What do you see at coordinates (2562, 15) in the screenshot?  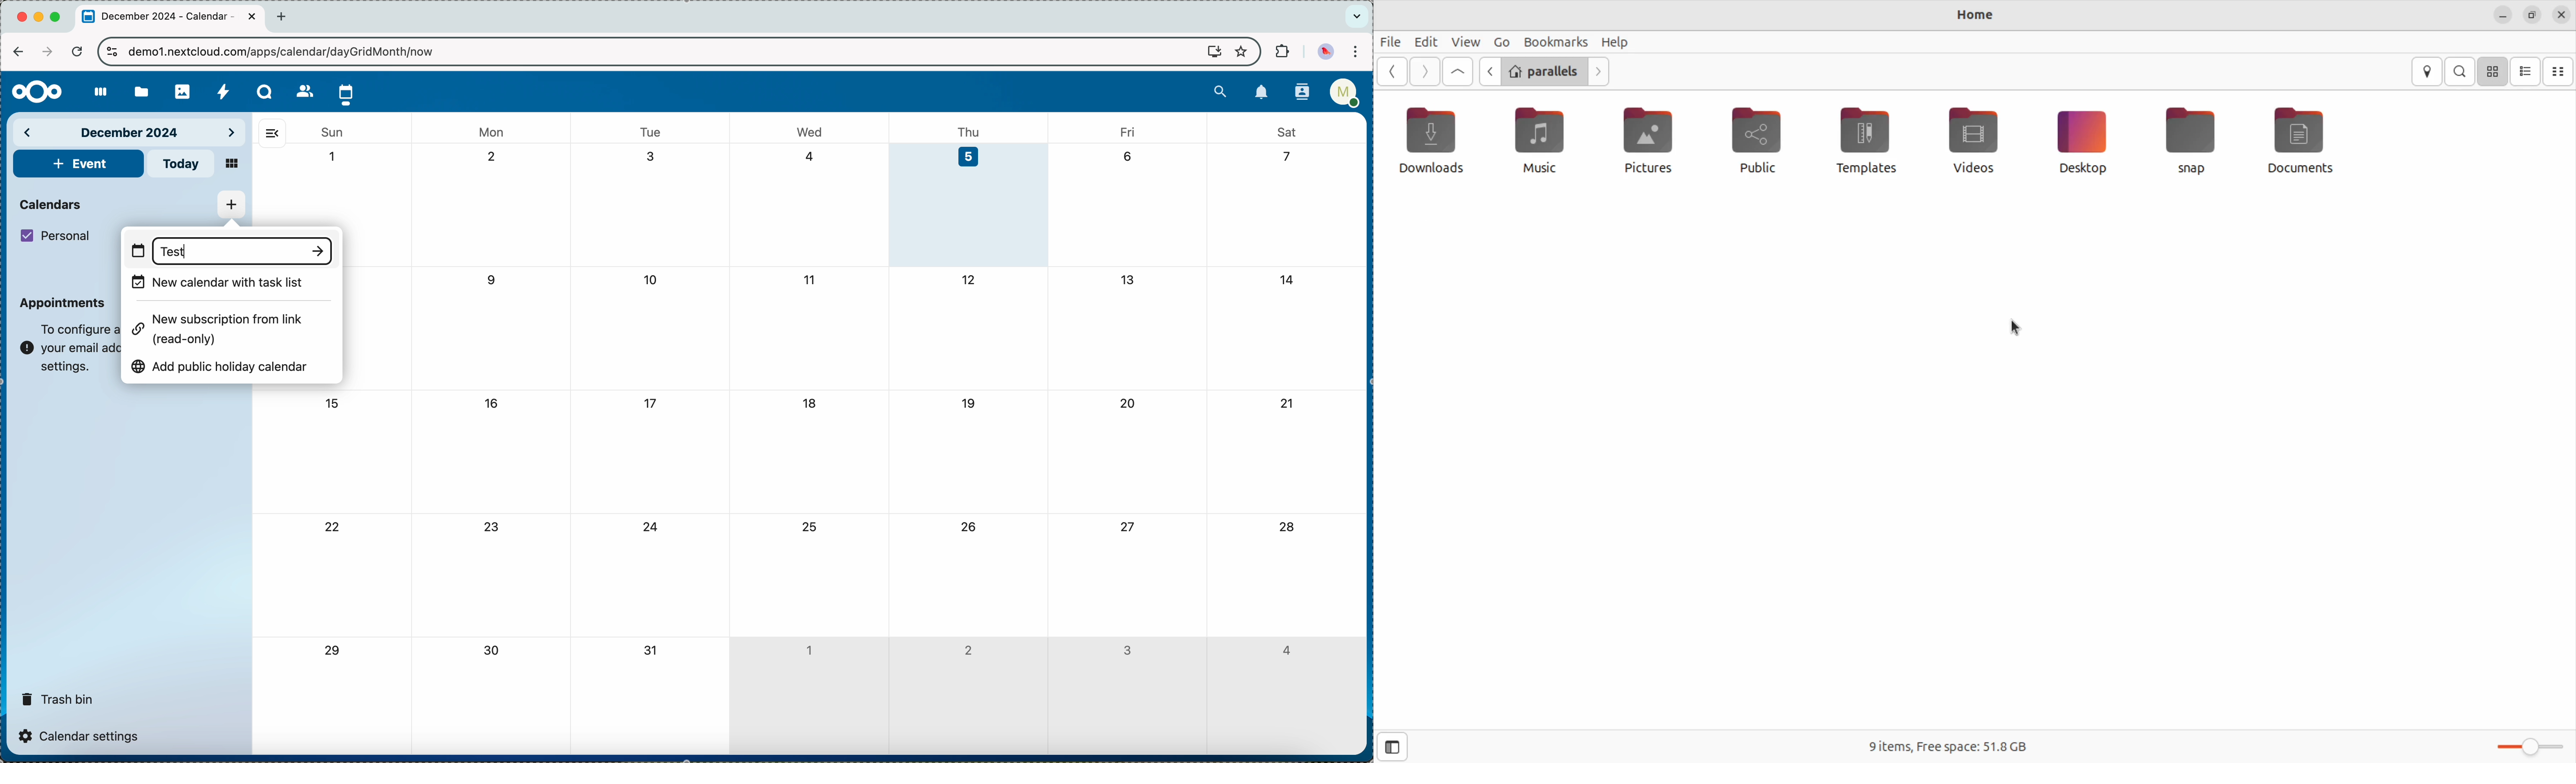 I see `close` at bounding box center [2562, 15].